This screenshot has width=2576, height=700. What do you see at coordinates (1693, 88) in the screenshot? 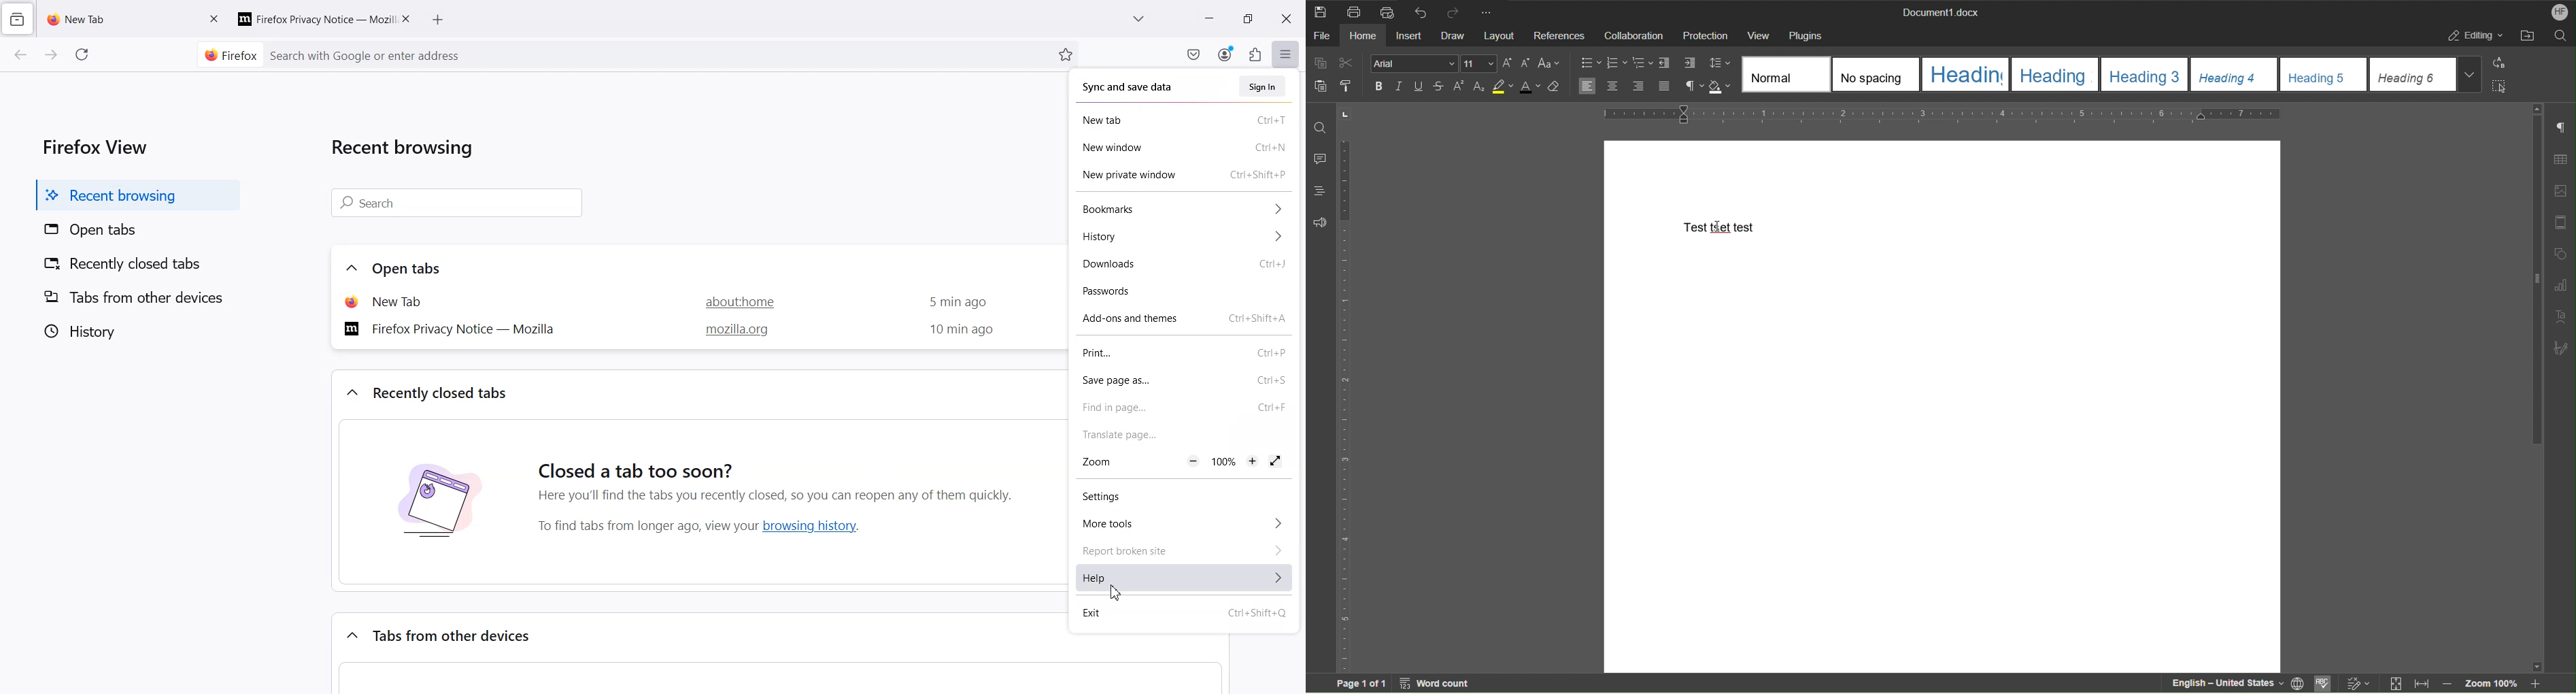
I see `Non-Printing Characters` at bounding box center [1693, 88].